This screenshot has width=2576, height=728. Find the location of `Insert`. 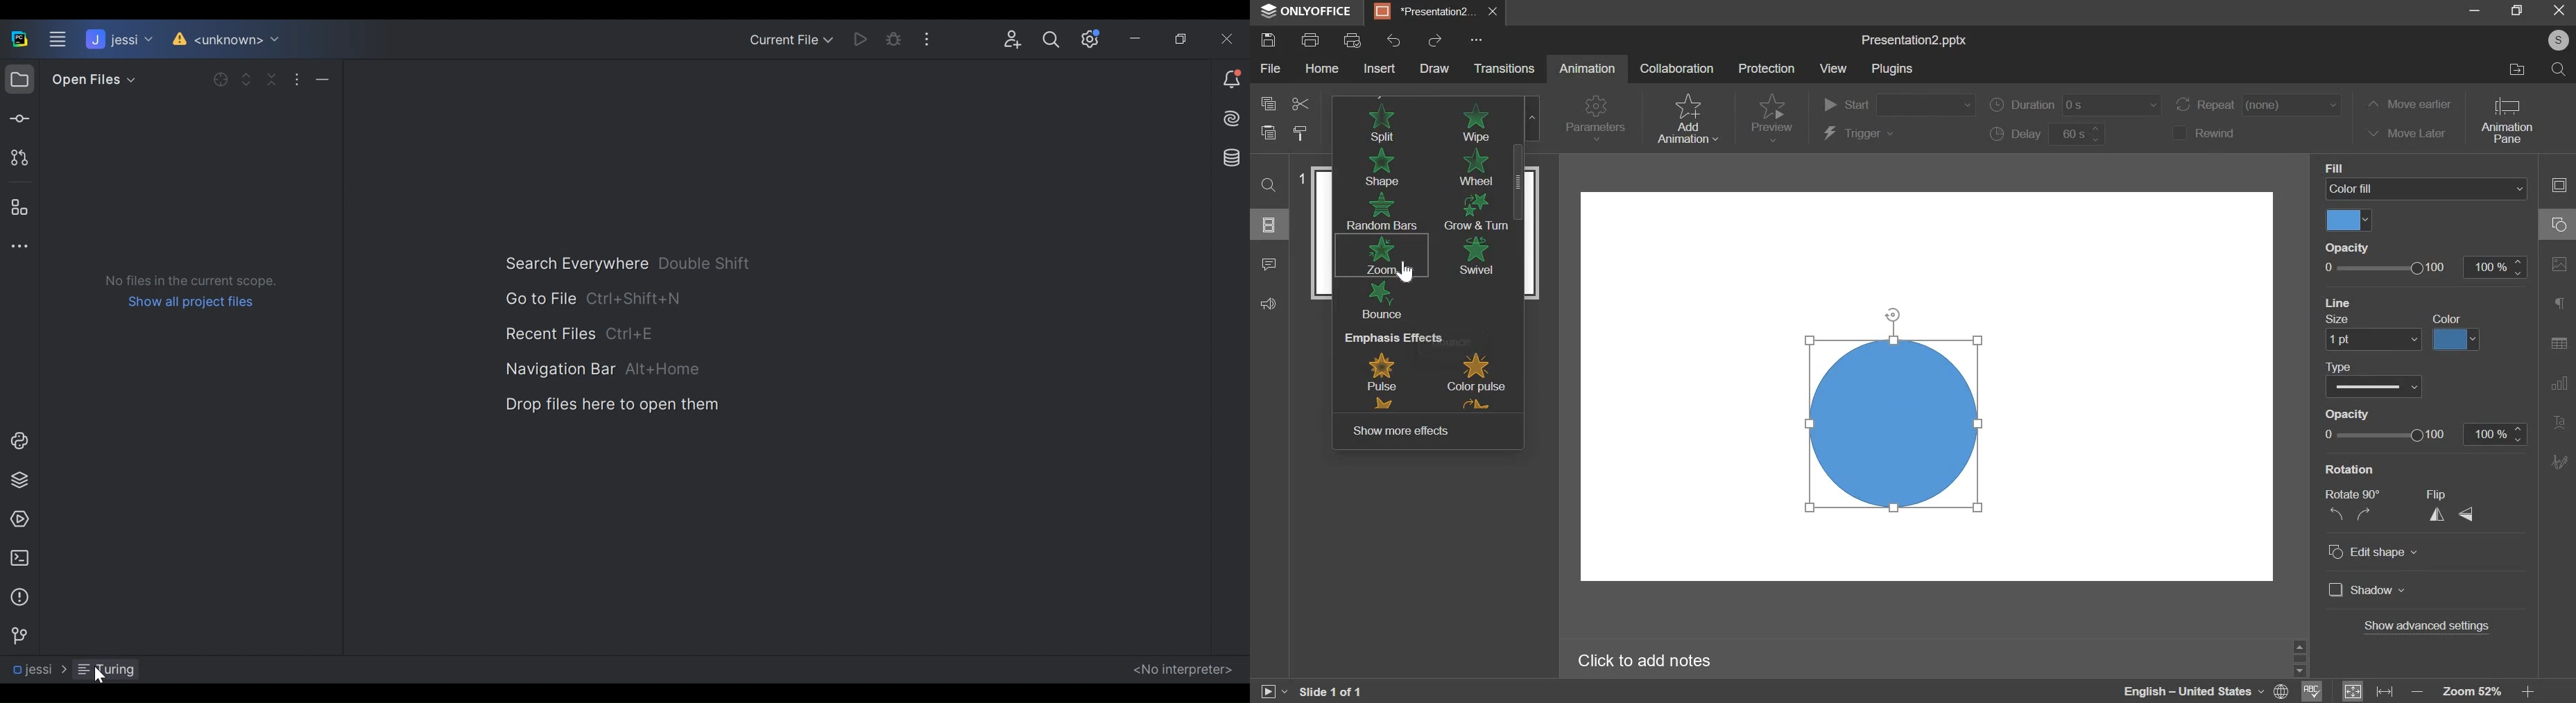

Insert is located at coordinates (1380, 69).